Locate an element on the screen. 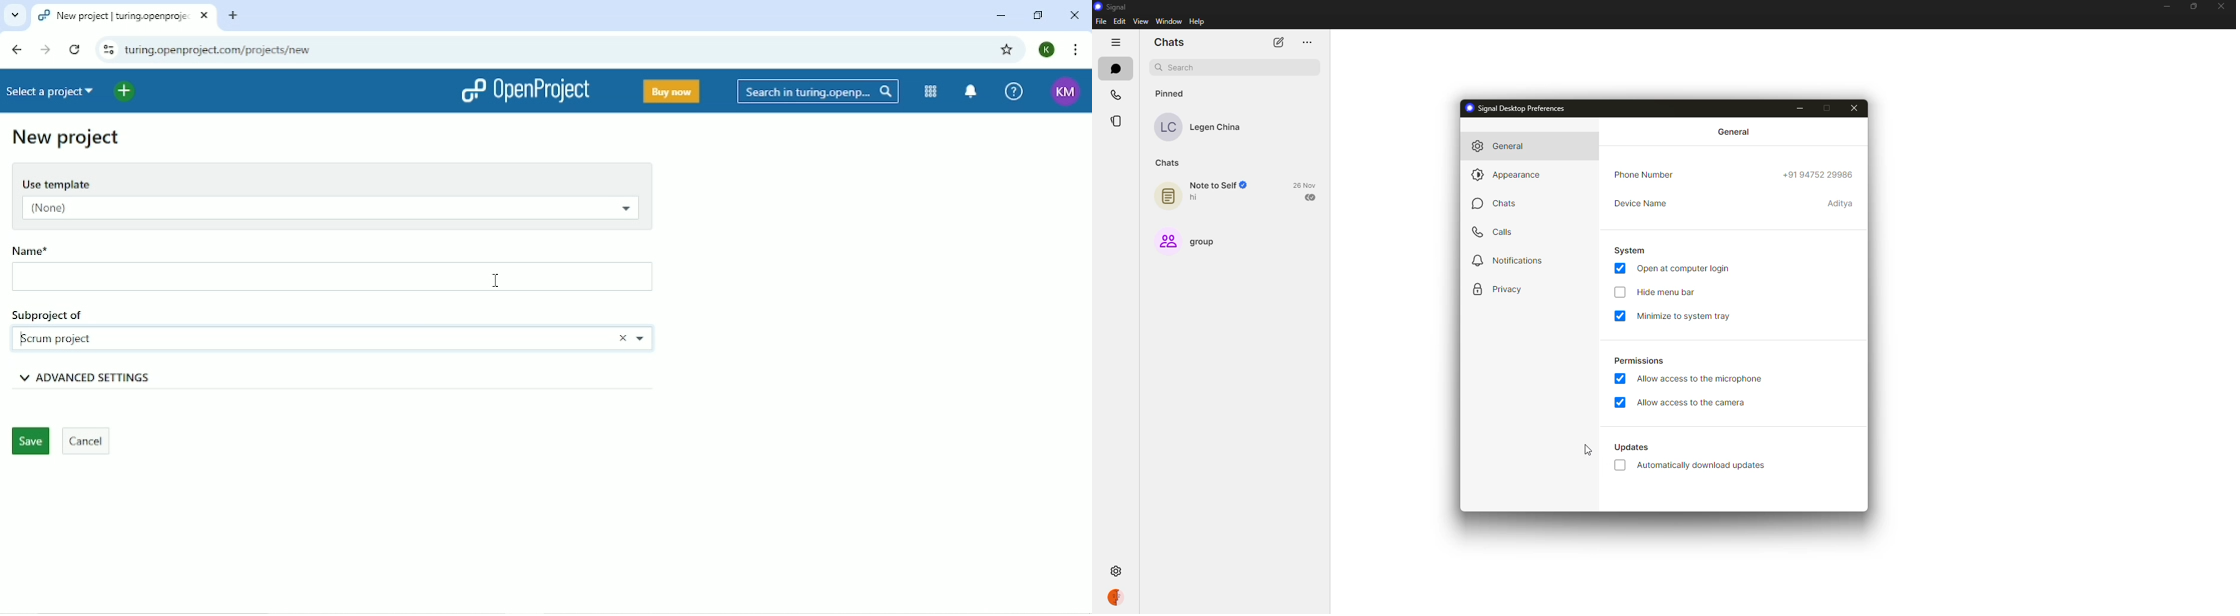 The width and height of the screenshot is (2240, 616). OpenProject is located at coordinates (526, 91).